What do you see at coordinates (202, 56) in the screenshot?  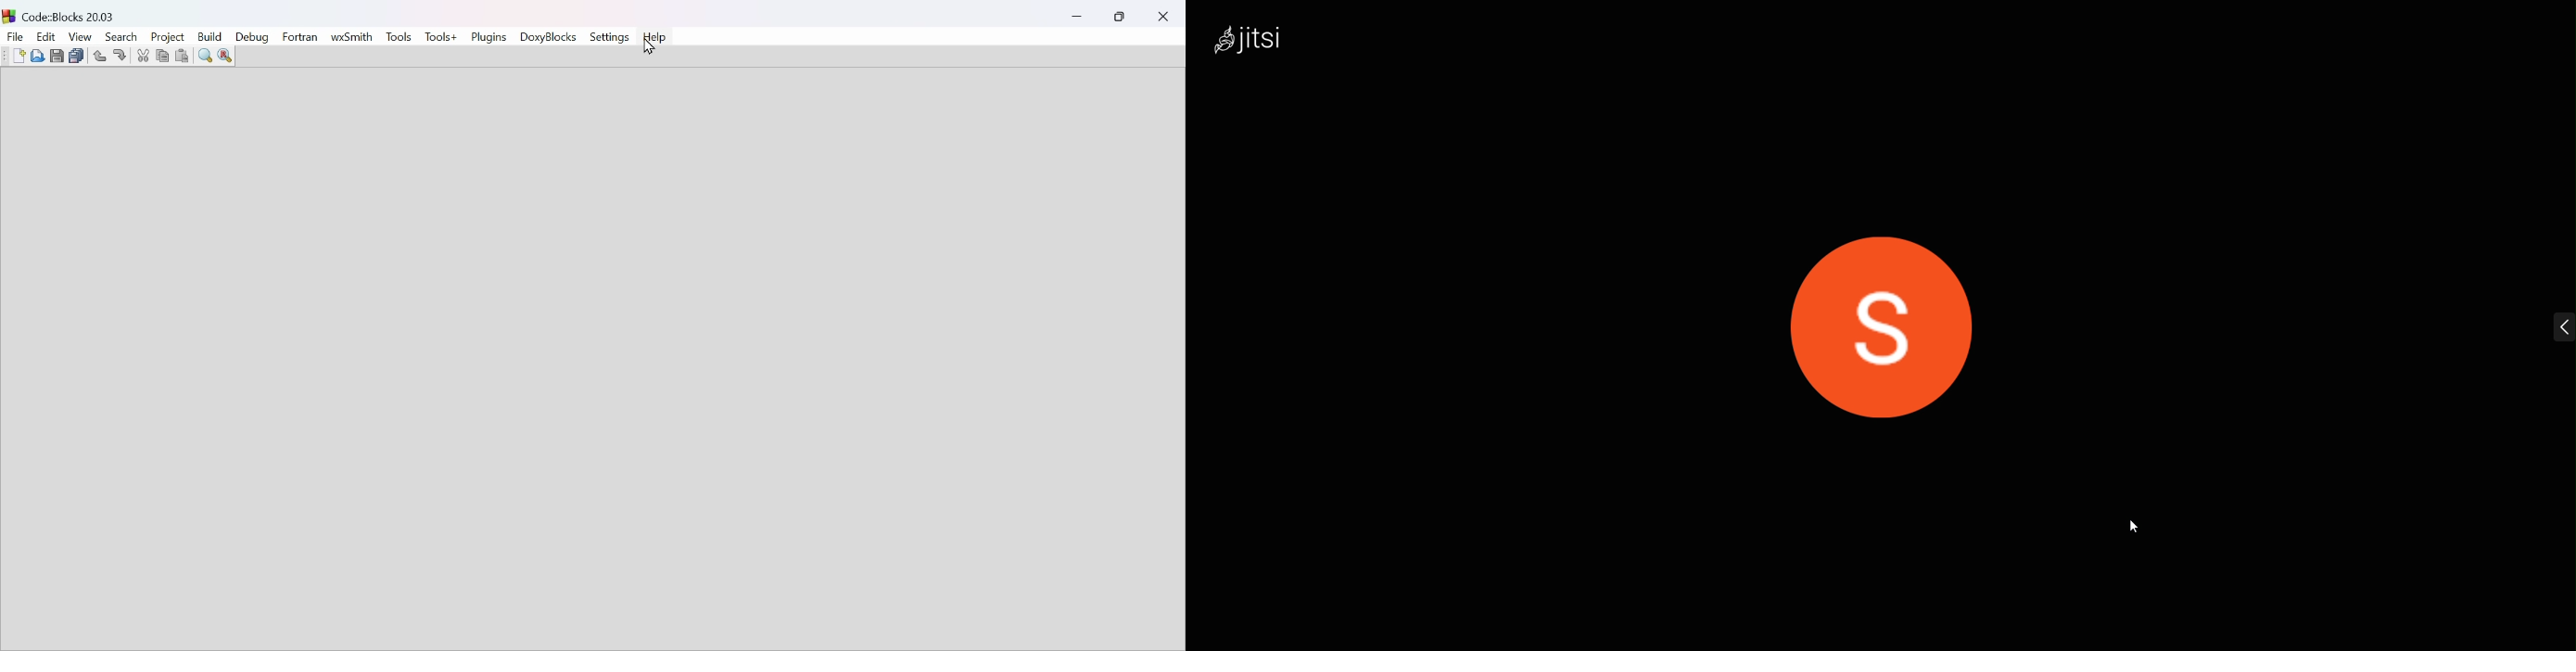 I see `Find` at bounding box center [202, 56].